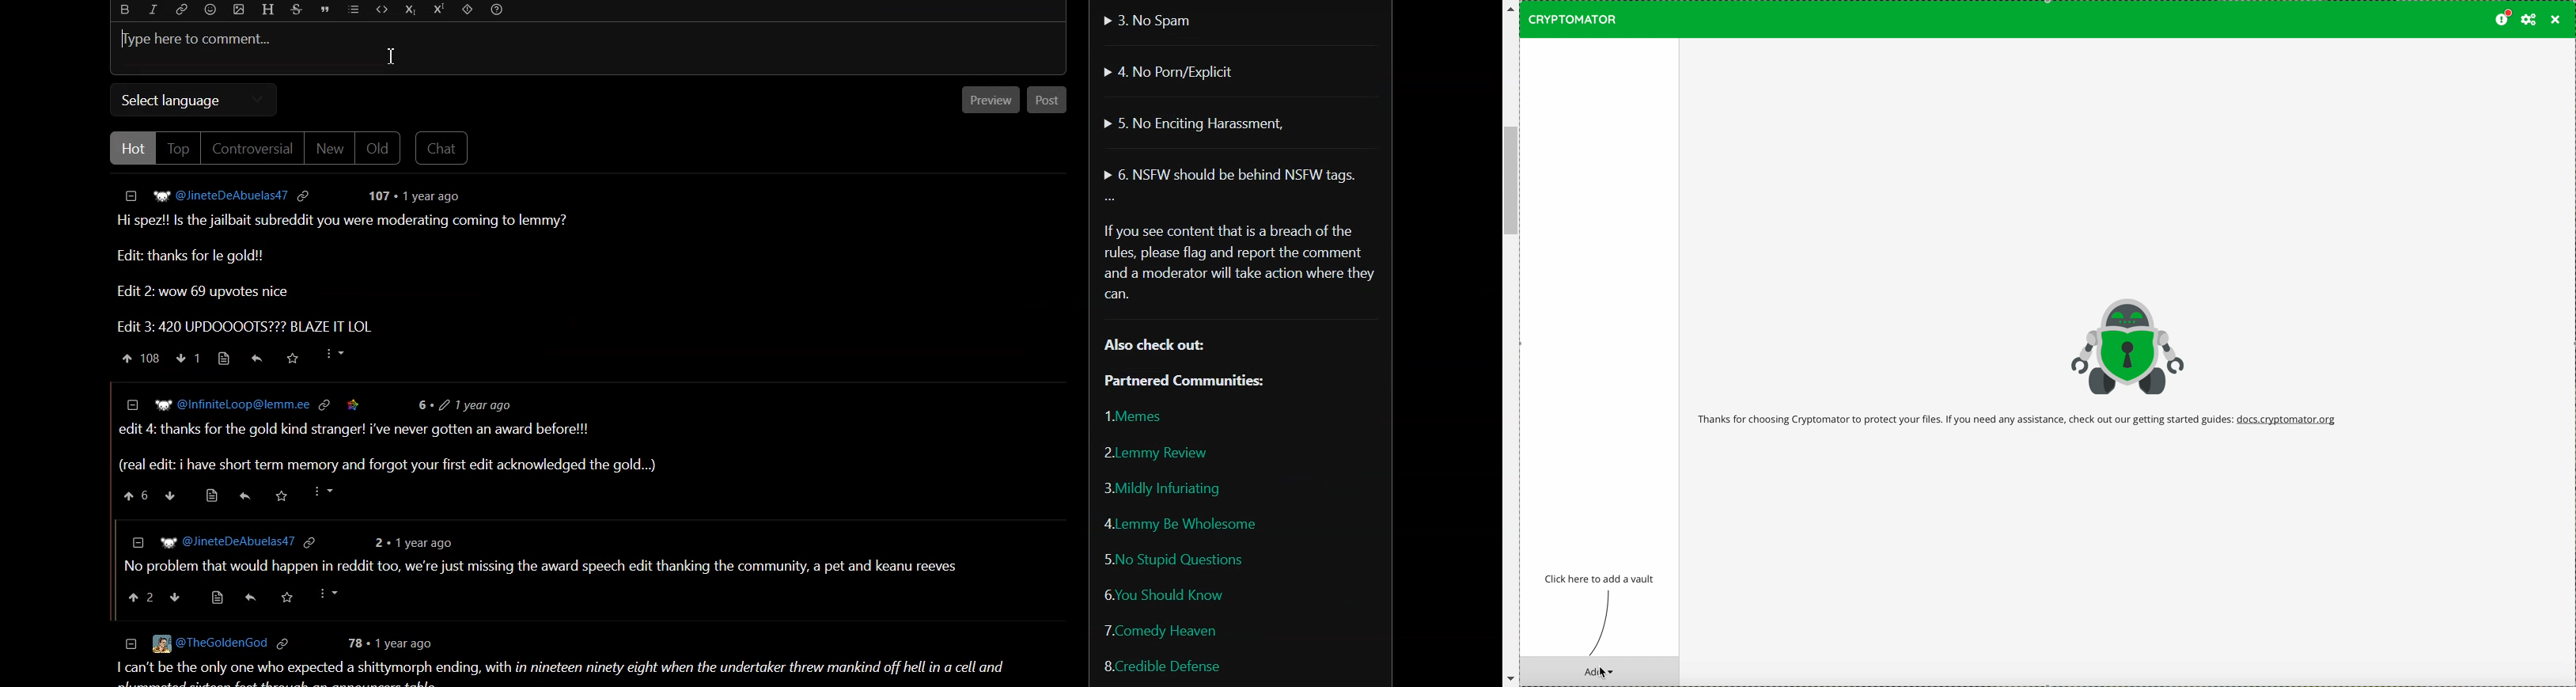 This screenshot has width=2576, height=700. What do you see at coordinates (1138, 416) in the screenshot?
I see `Memes` at bounding box center [1138, 416].